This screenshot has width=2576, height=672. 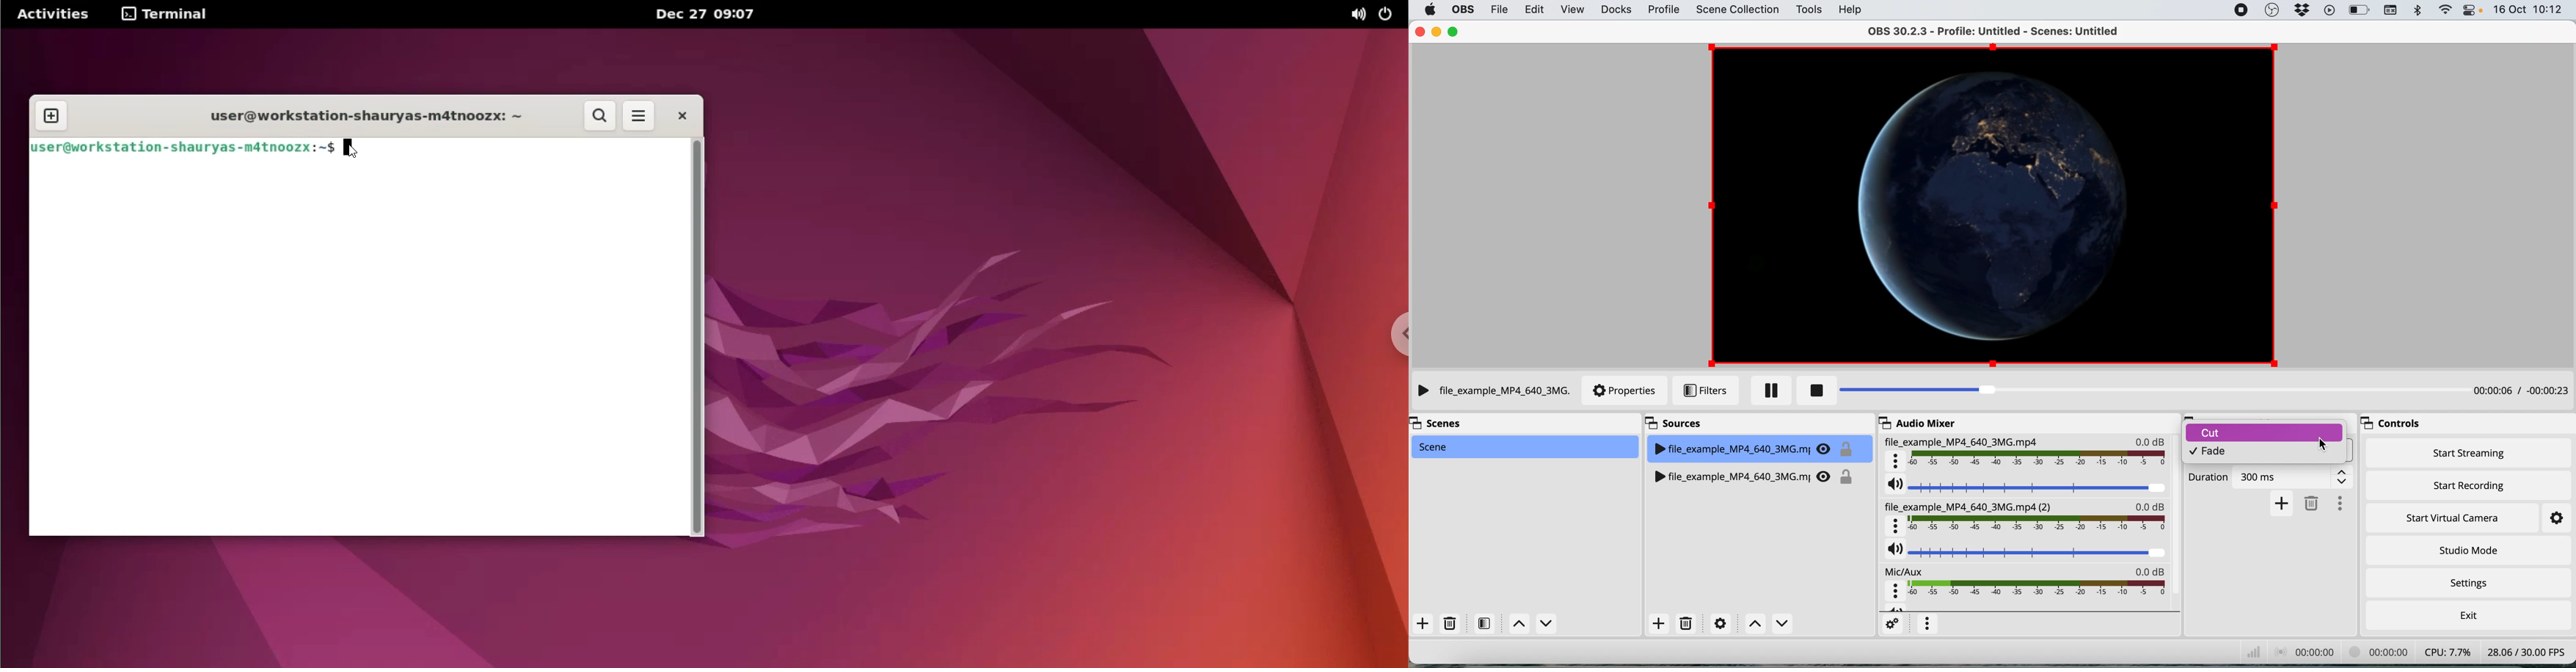 What do you see at coordinates (1419, 32) in the screenshot?
I see `close` at bounding box center [1419, 32].